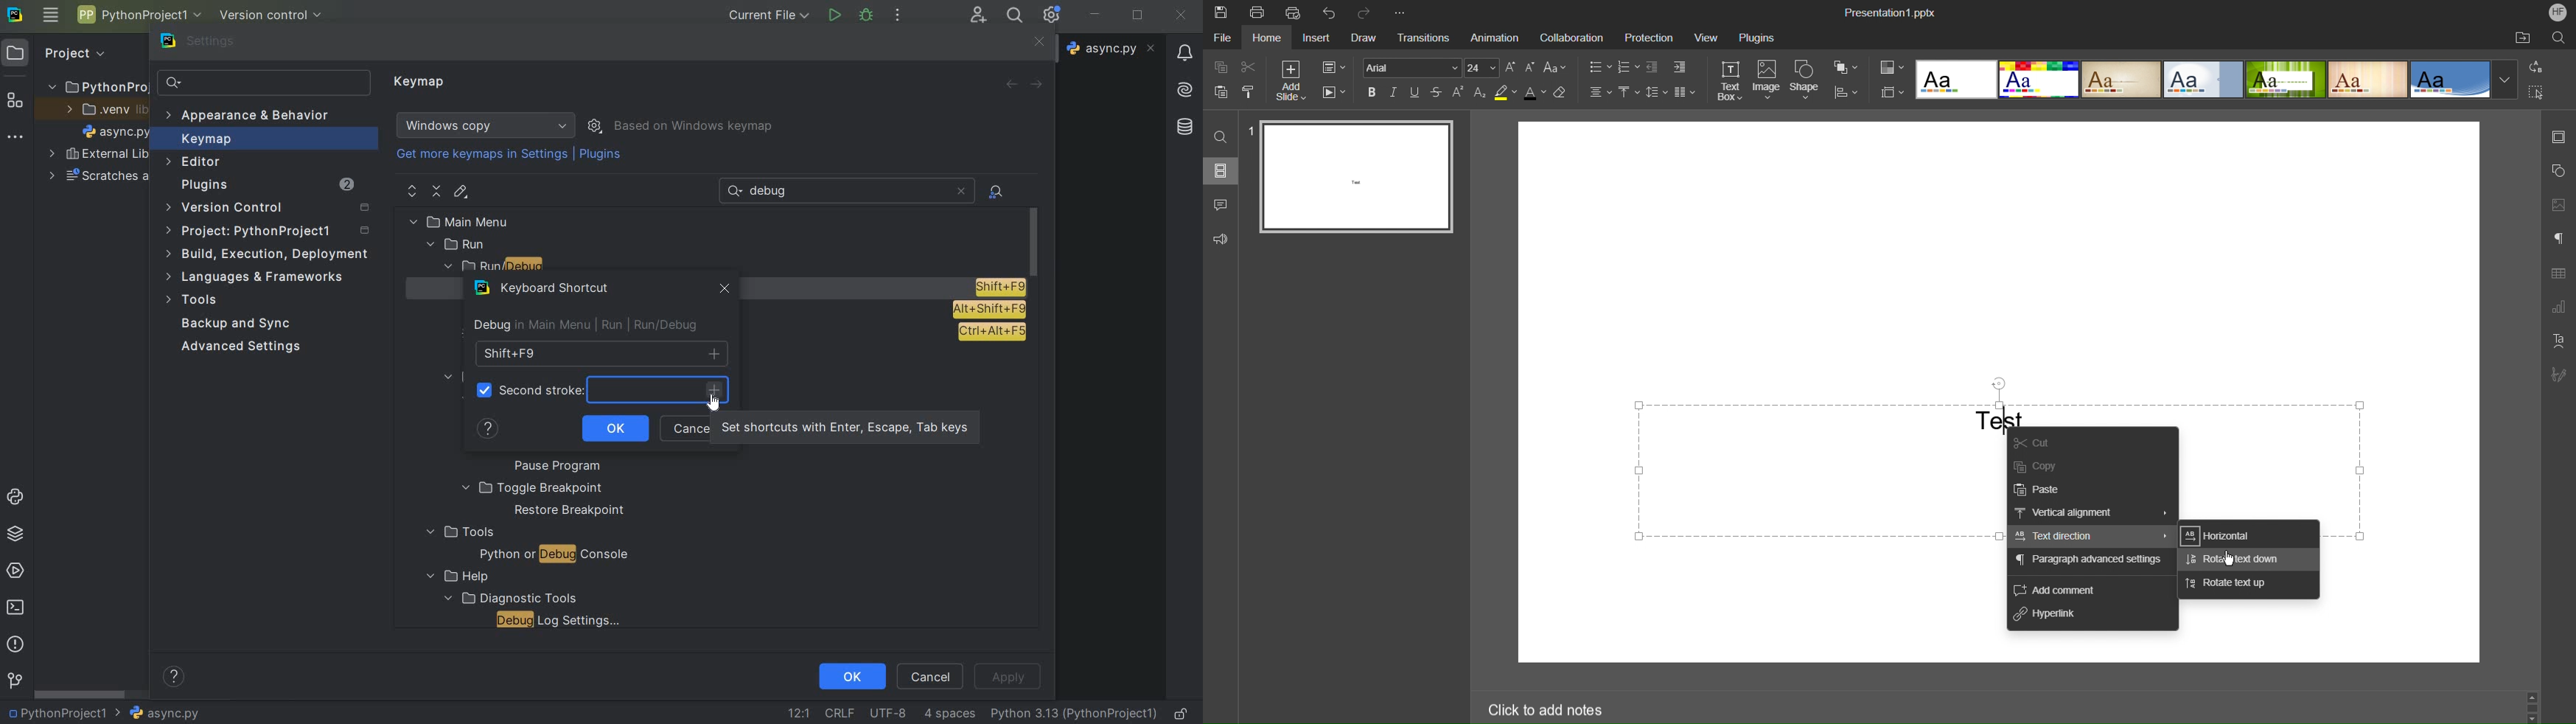 The height and width of the screenshot is (728, 2576). Describe the element at coordinates (116, 134) in the screenshot. I see `file name` at that location.